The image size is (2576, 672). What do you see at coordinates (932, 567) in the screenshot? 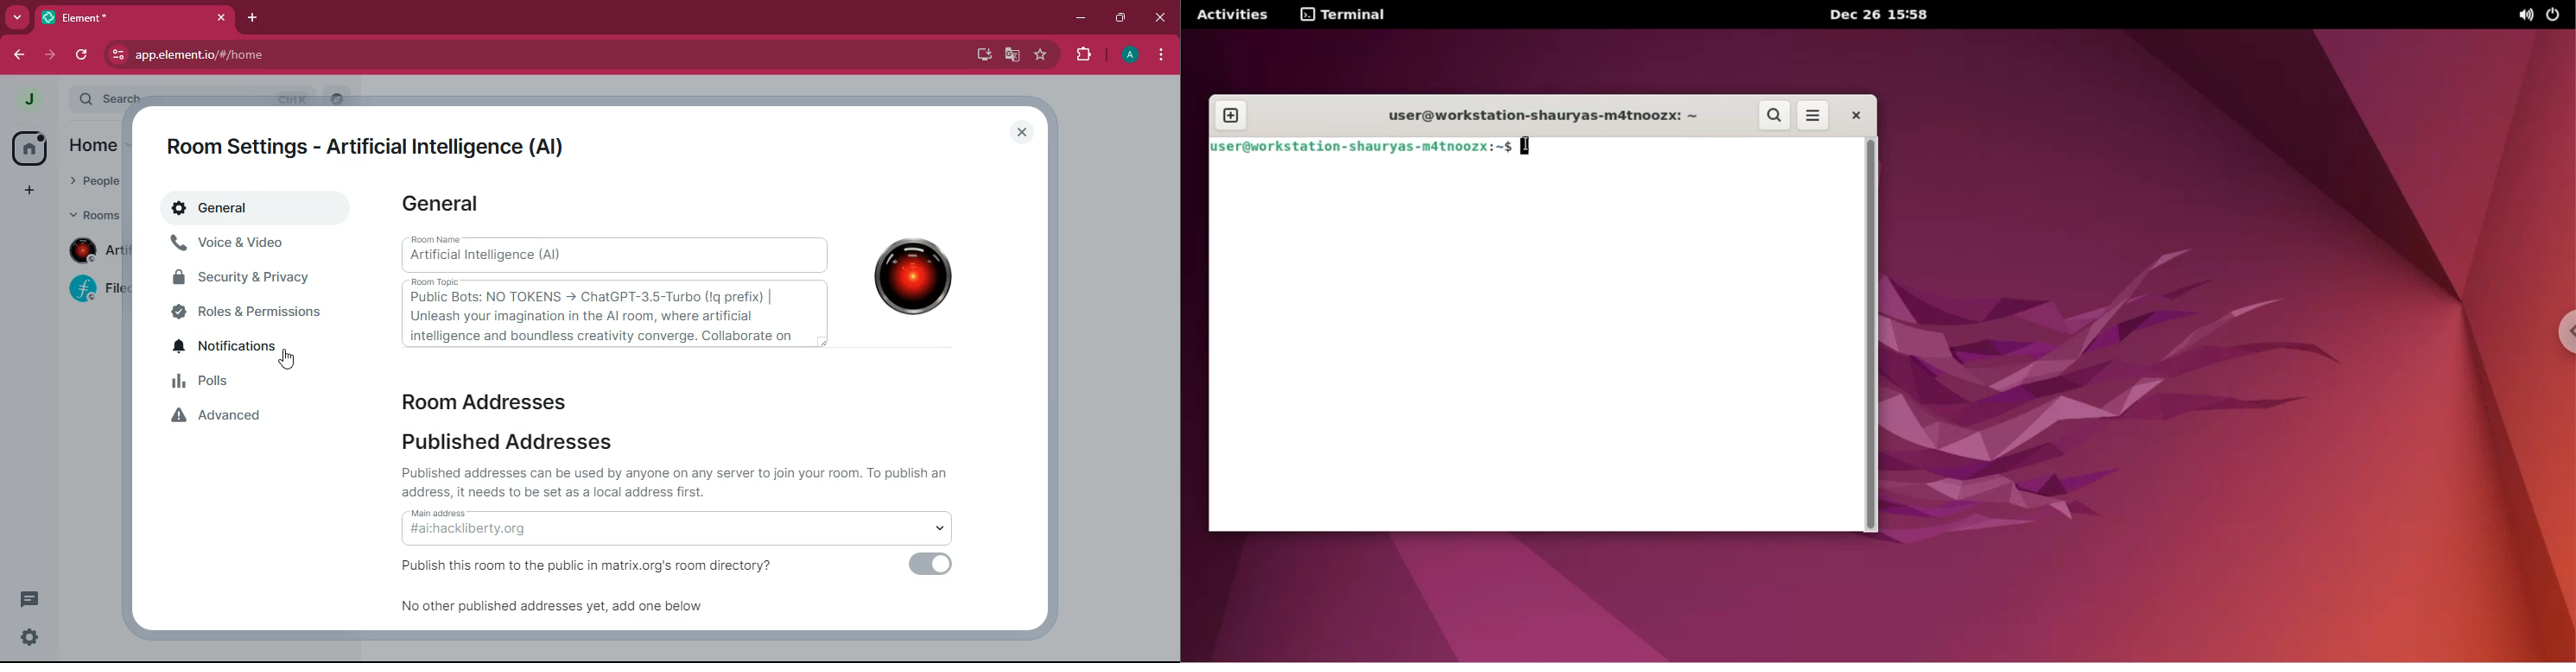
I see `off` at bounding box center [932, 567].